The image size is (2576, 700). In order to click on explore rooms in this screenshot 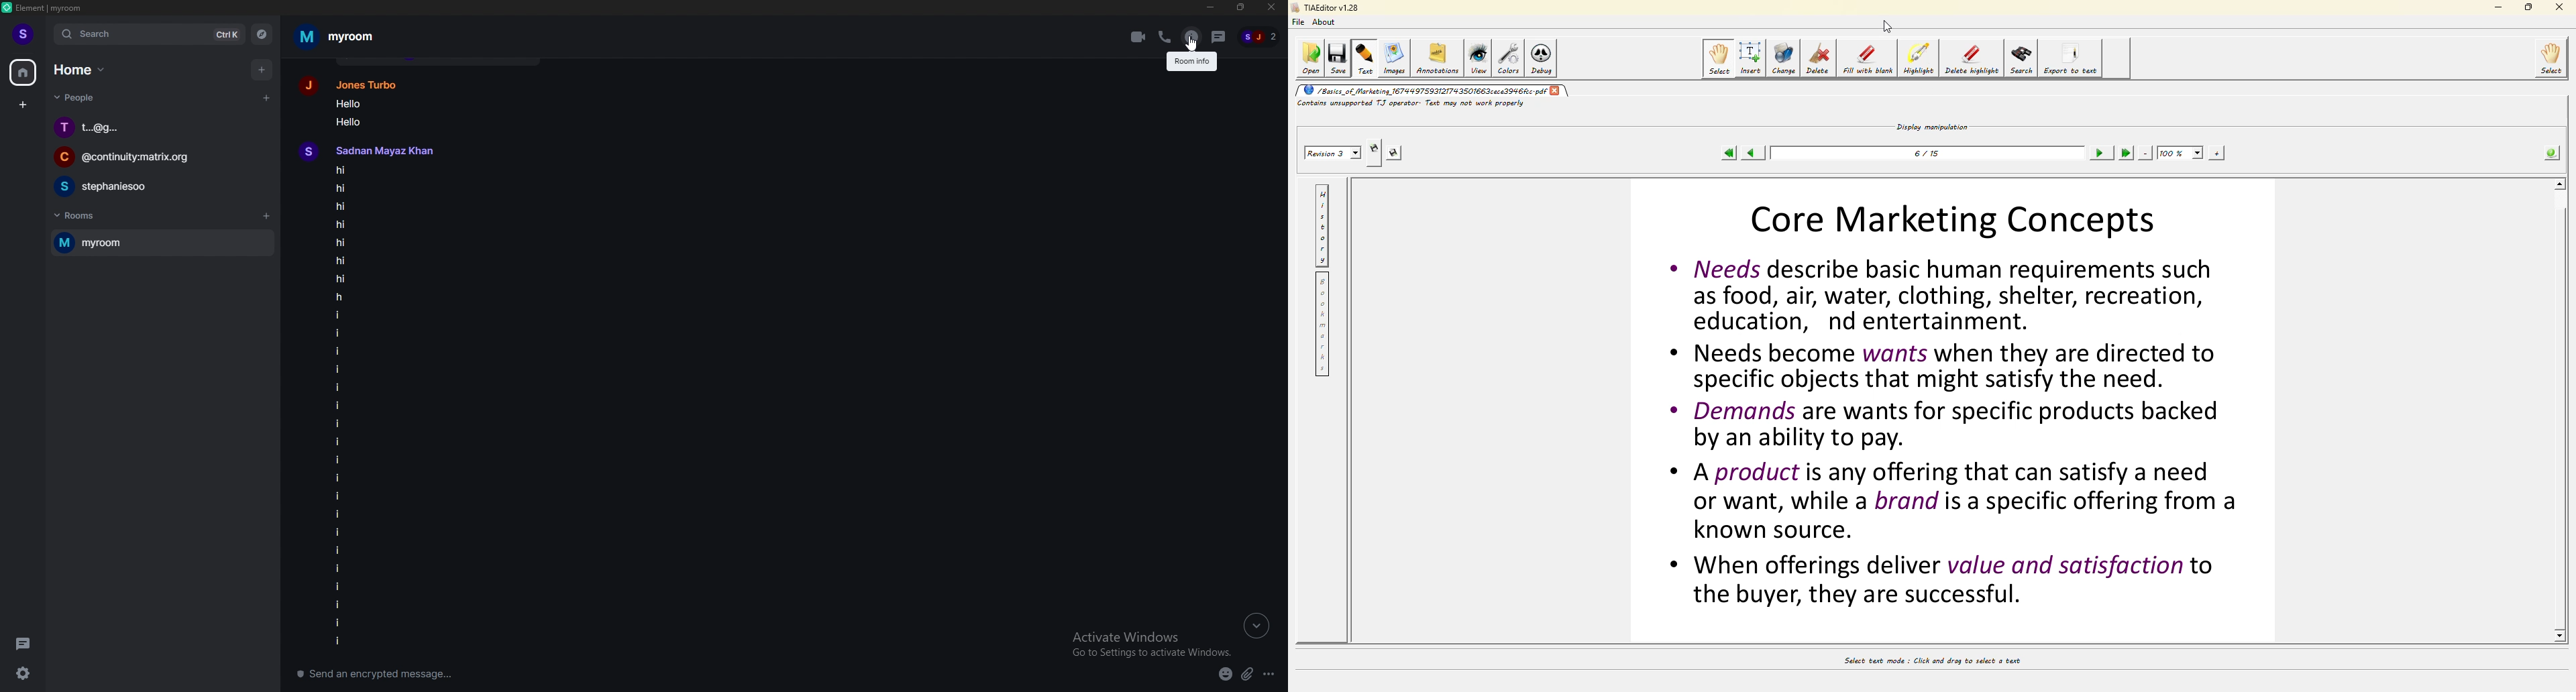, I will do `click(262, 35)`.